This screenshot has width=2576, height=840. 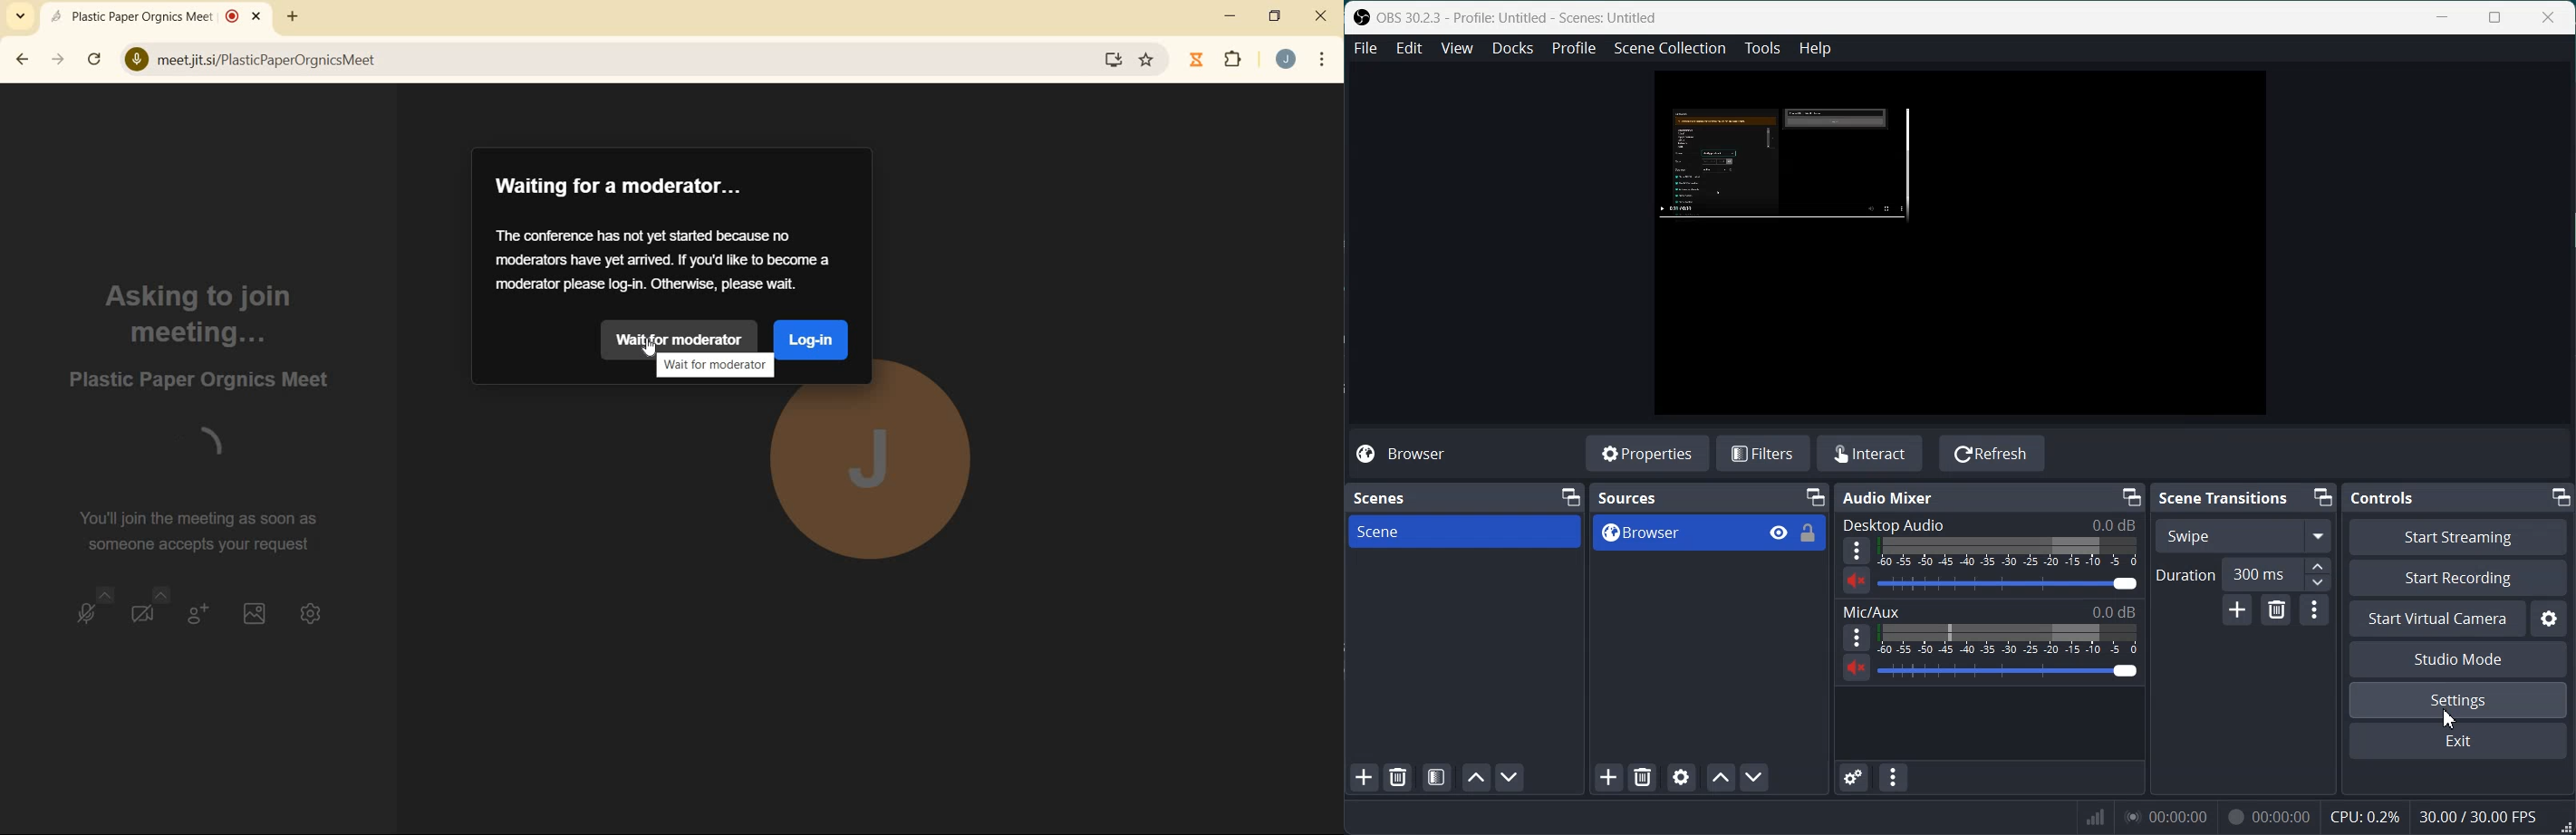 What do you see at coordinates (254, 611) in the screenshot?
I see `select background` at bounding box center [254, 611].